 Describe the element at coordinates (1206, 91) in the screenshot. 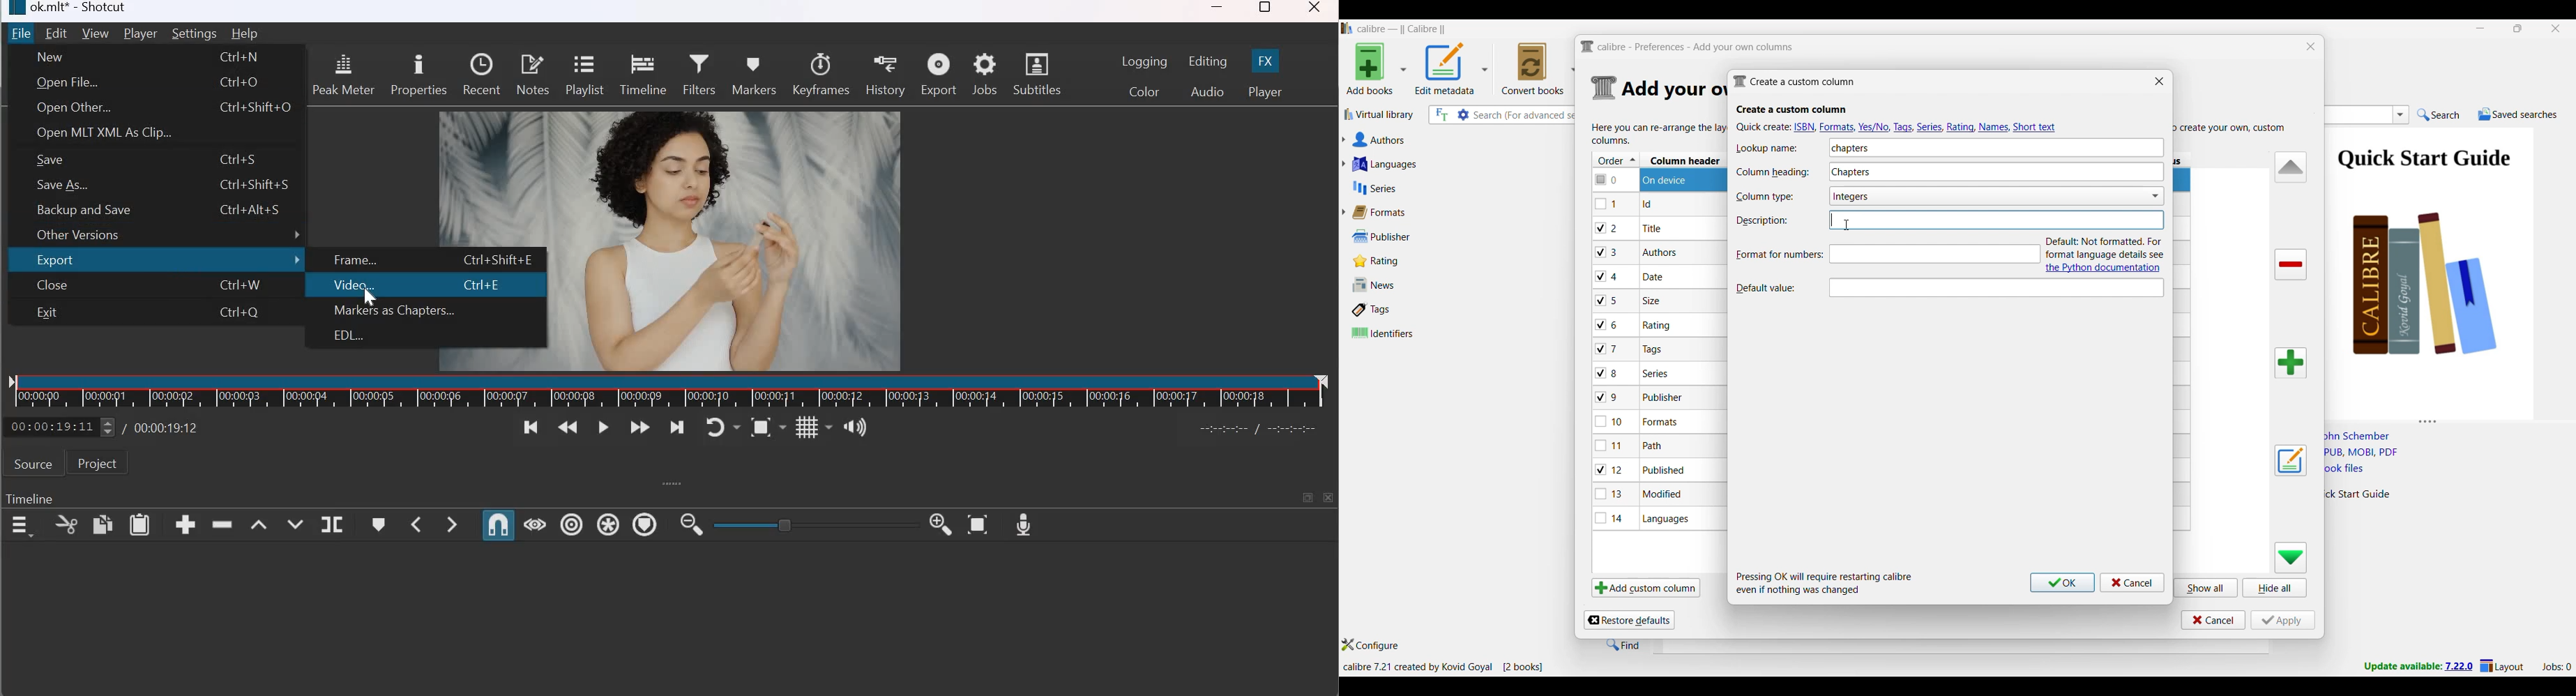

I see `Audio` at that location.